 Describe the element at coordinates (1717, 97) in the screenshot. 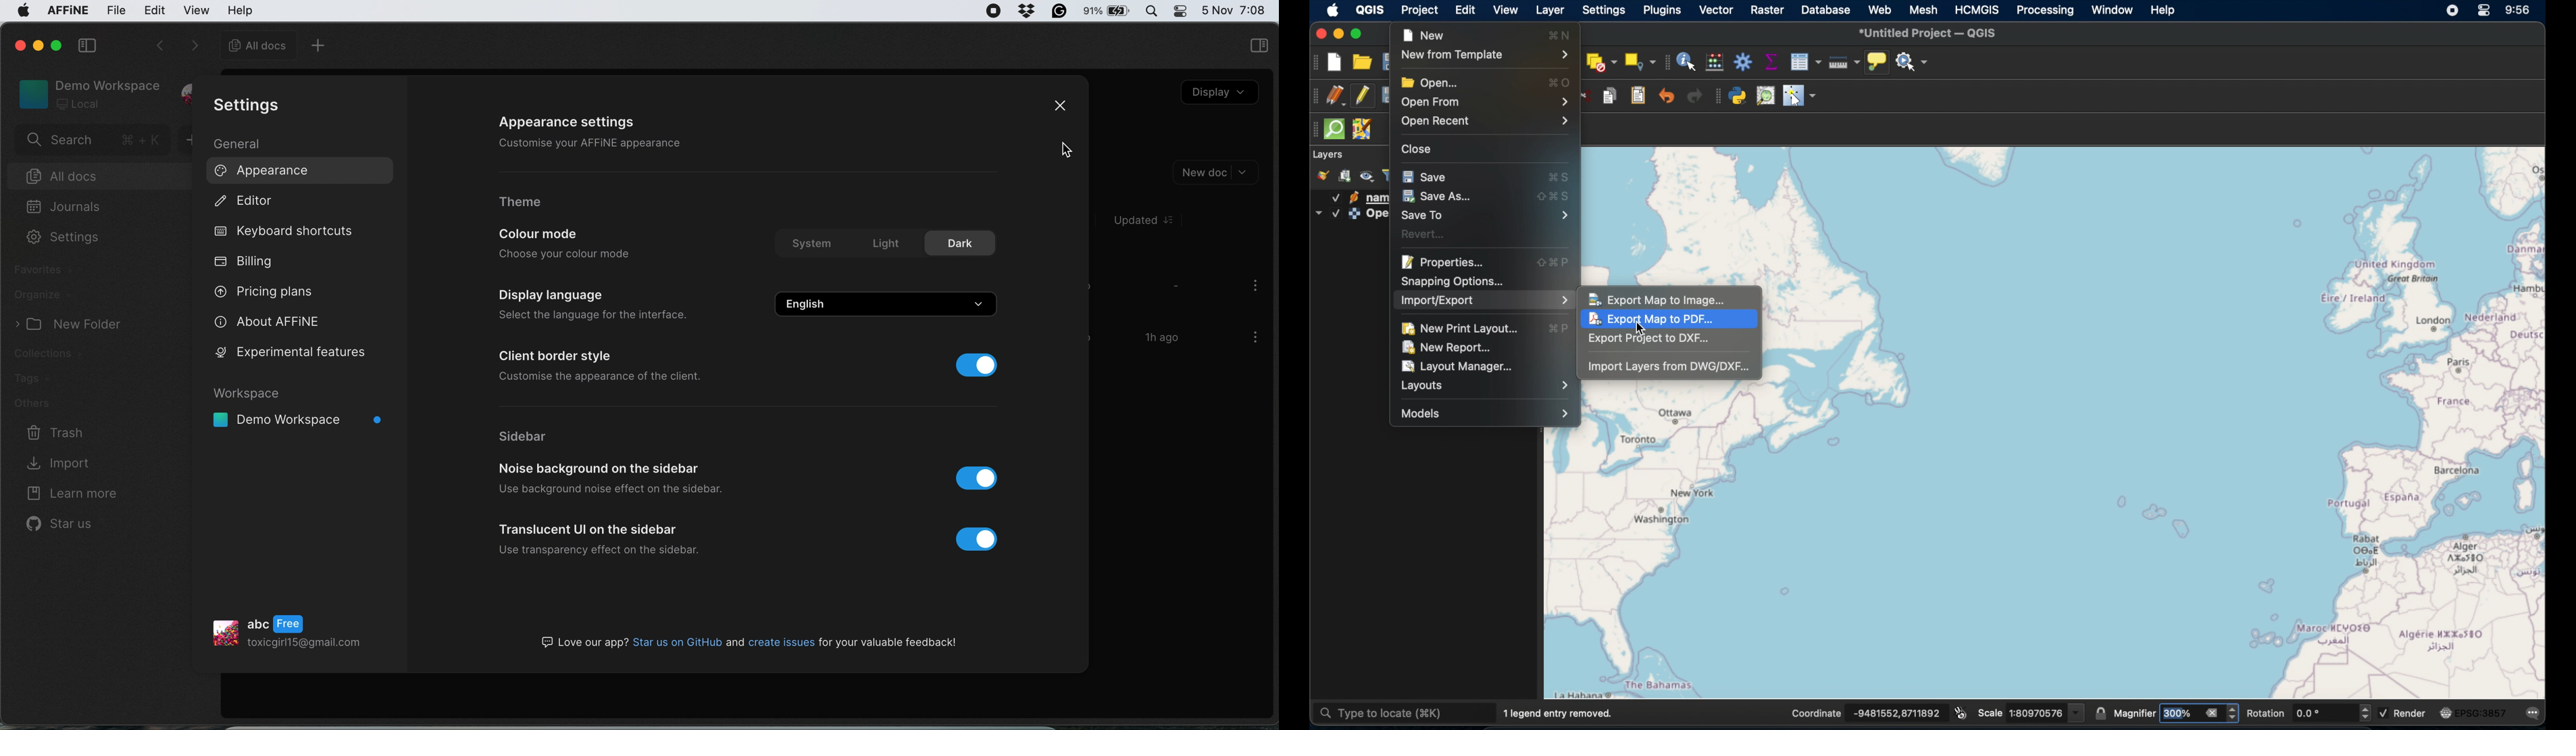

I see `plugin toolbar` at that location.